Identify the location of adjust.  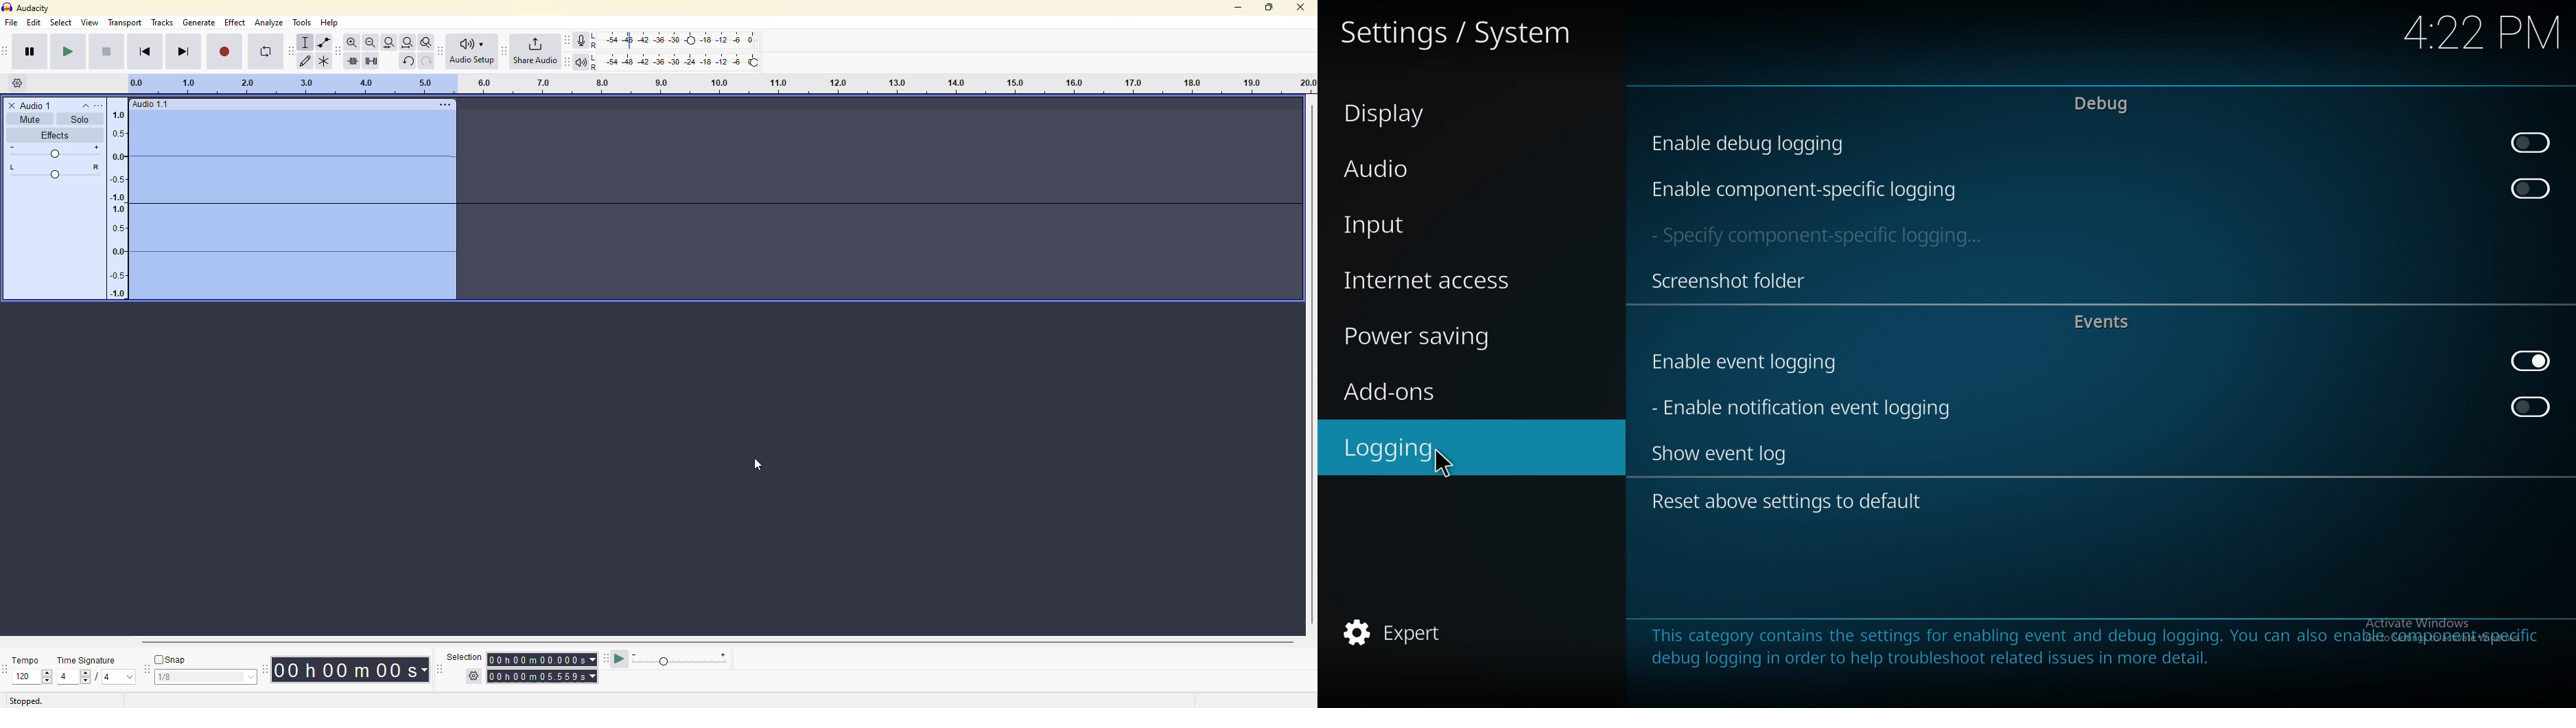
(56, 152).